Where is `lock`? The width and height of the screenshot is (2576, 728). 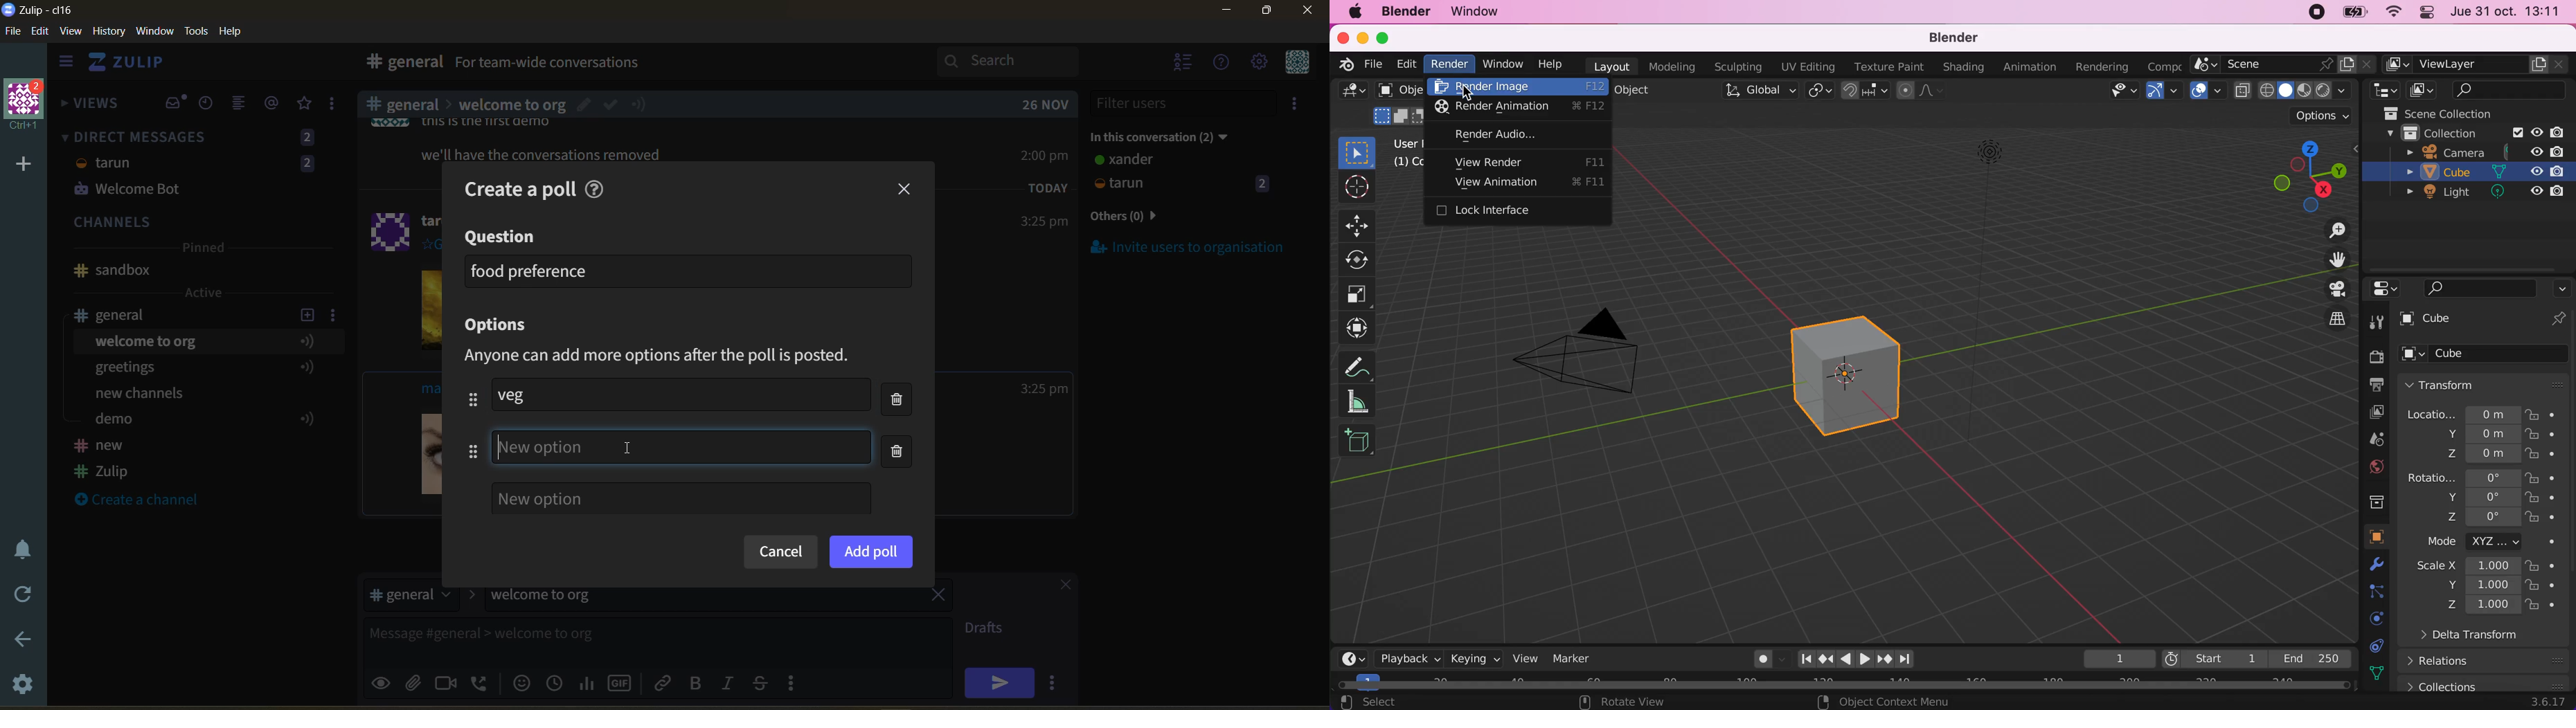
lock is located at coordinates (2542, 586).